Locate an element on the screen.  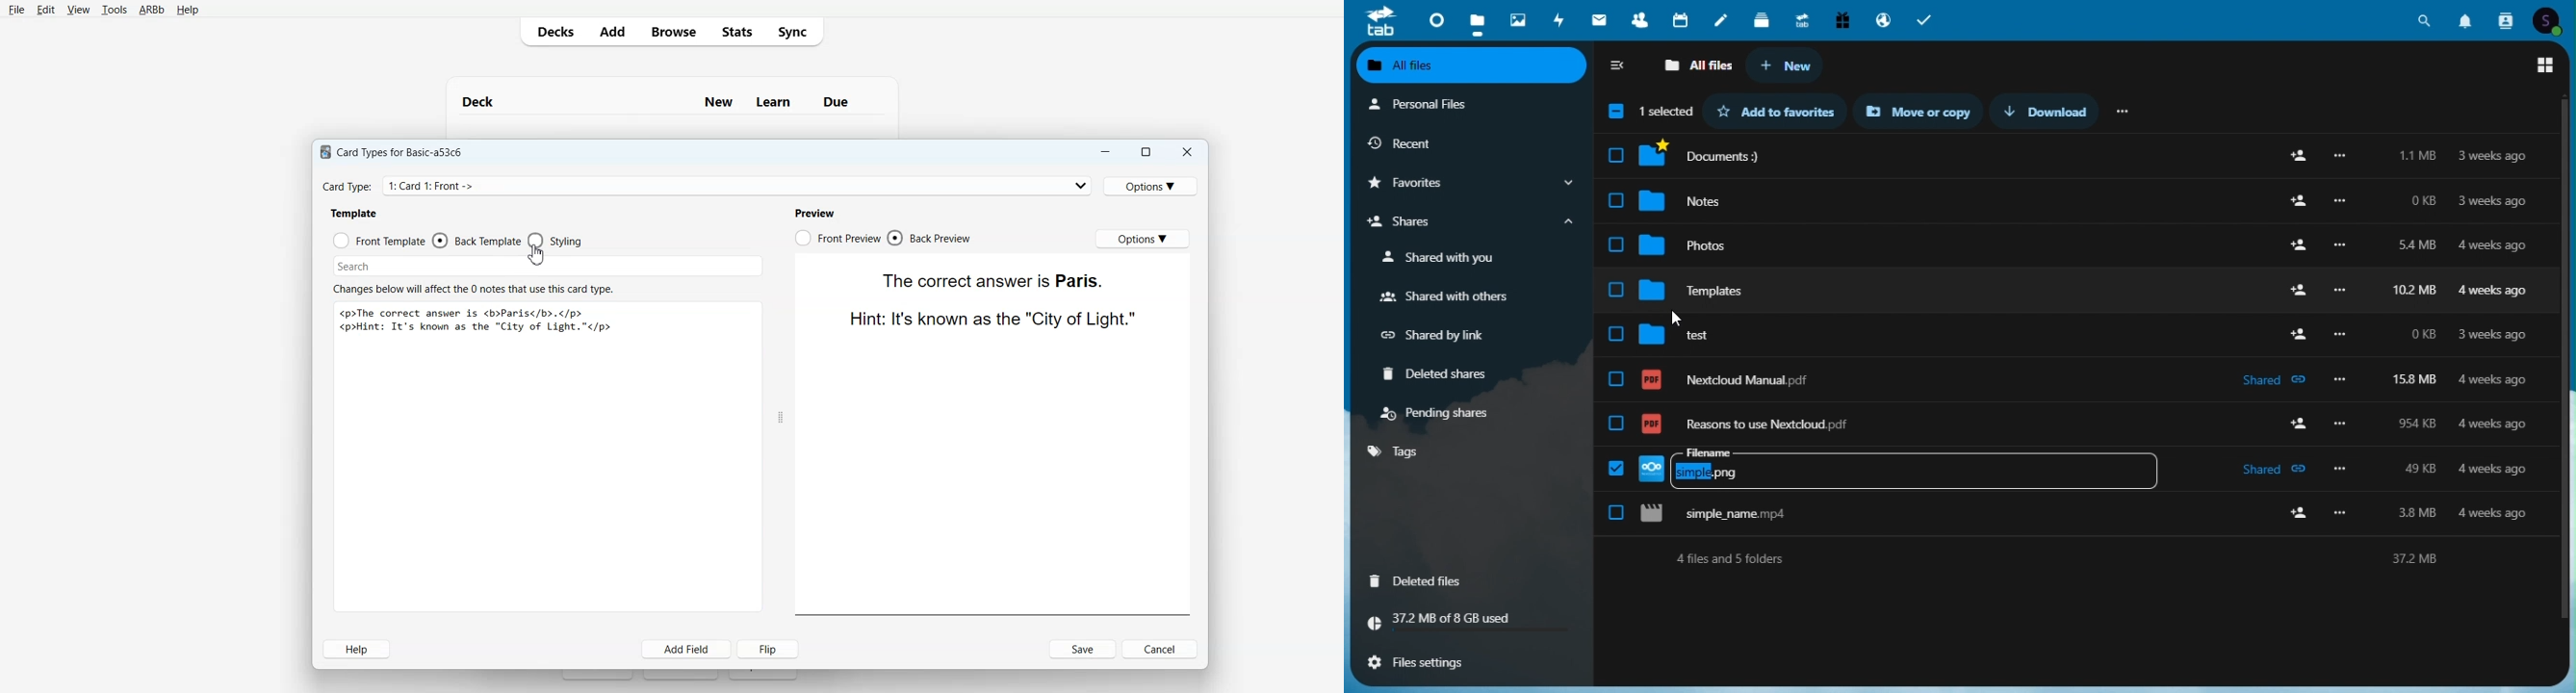
personal files is located at coordinates (1459, 106).